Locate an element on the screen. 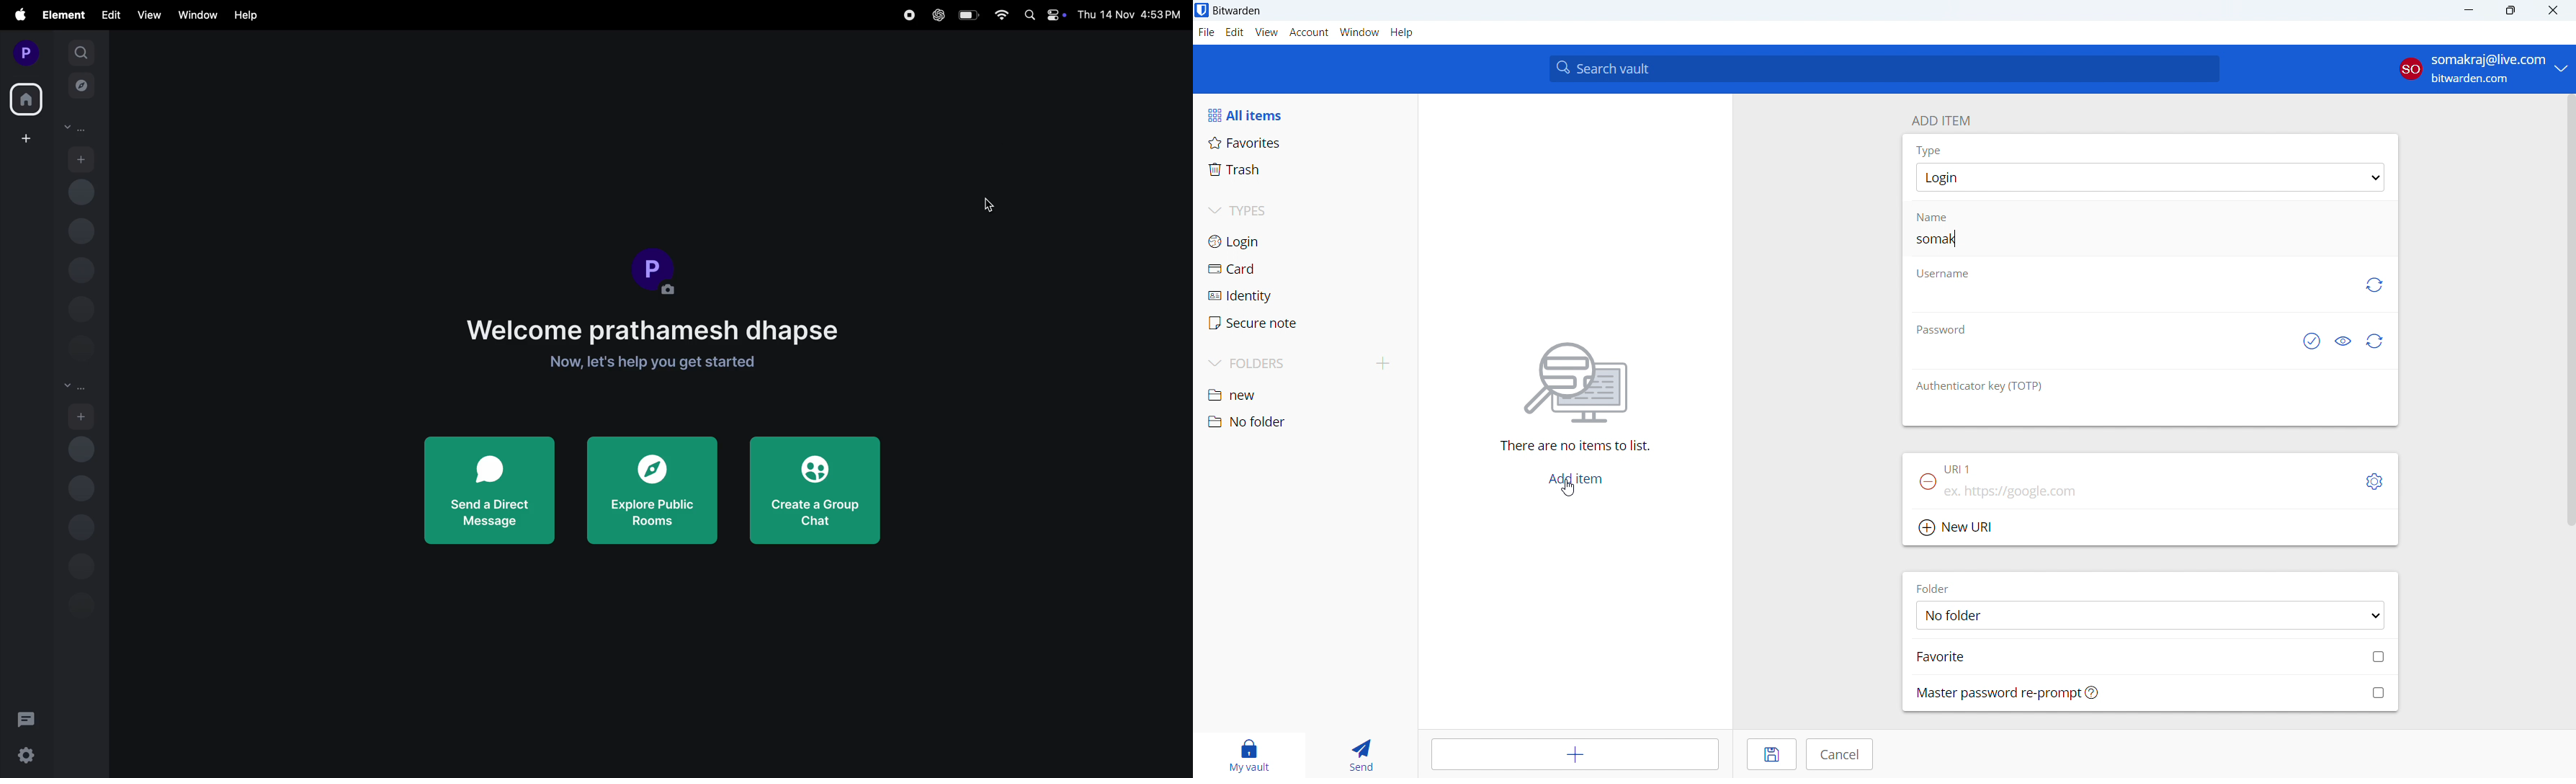 Image resolution: width=2576 pixels, height=784 pixels. search vault is located at coordinates (1884, 68).